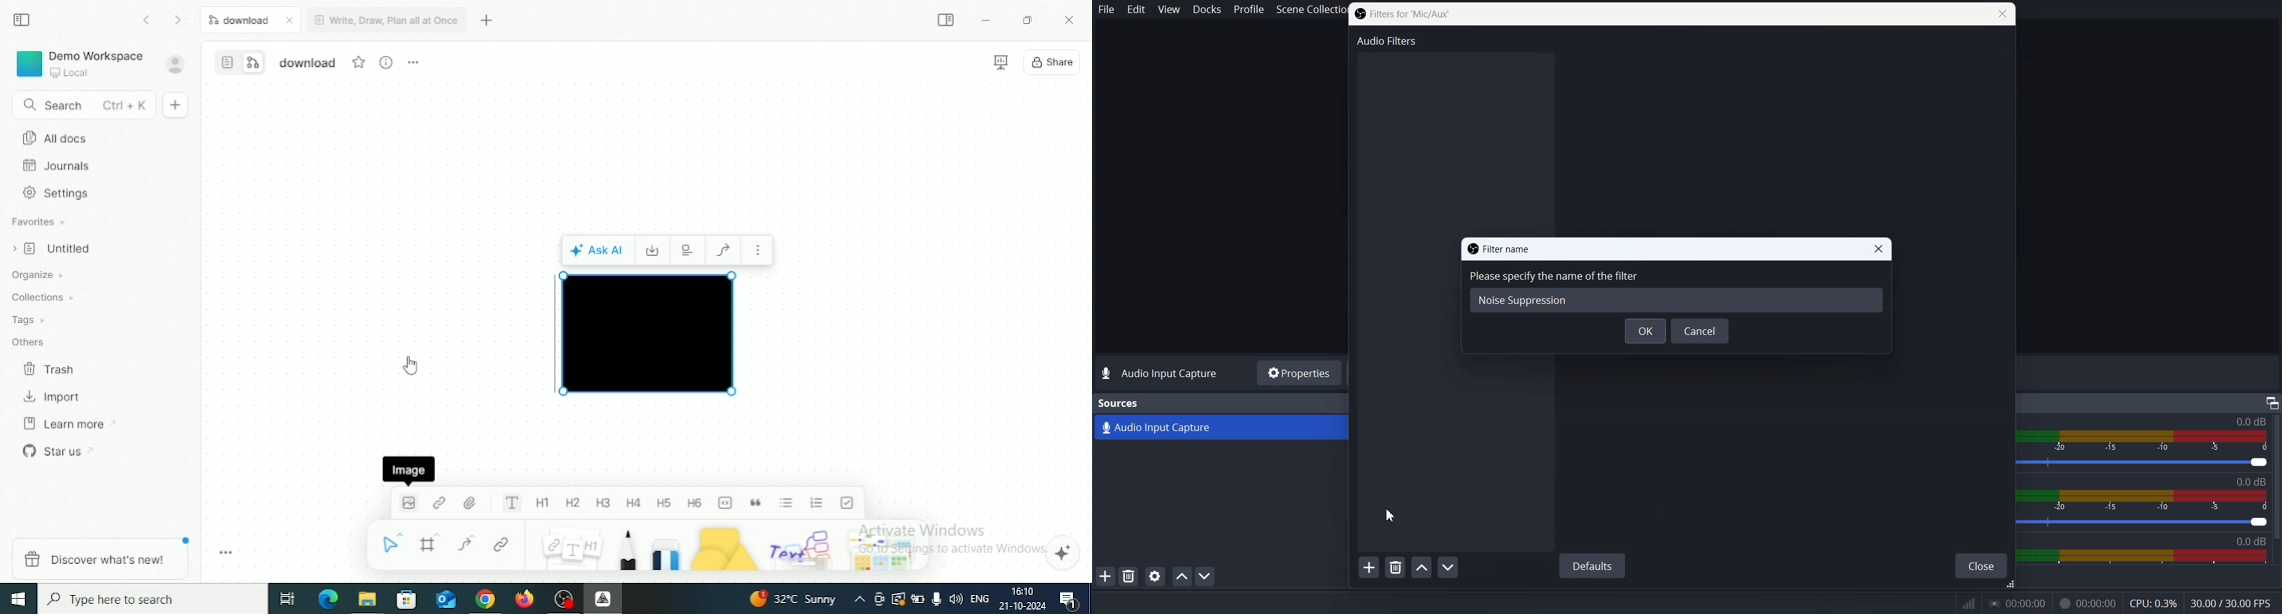 The width and height of the screenshot is (2296, 616). I want to click on Affine AI, so click(1064, 552).